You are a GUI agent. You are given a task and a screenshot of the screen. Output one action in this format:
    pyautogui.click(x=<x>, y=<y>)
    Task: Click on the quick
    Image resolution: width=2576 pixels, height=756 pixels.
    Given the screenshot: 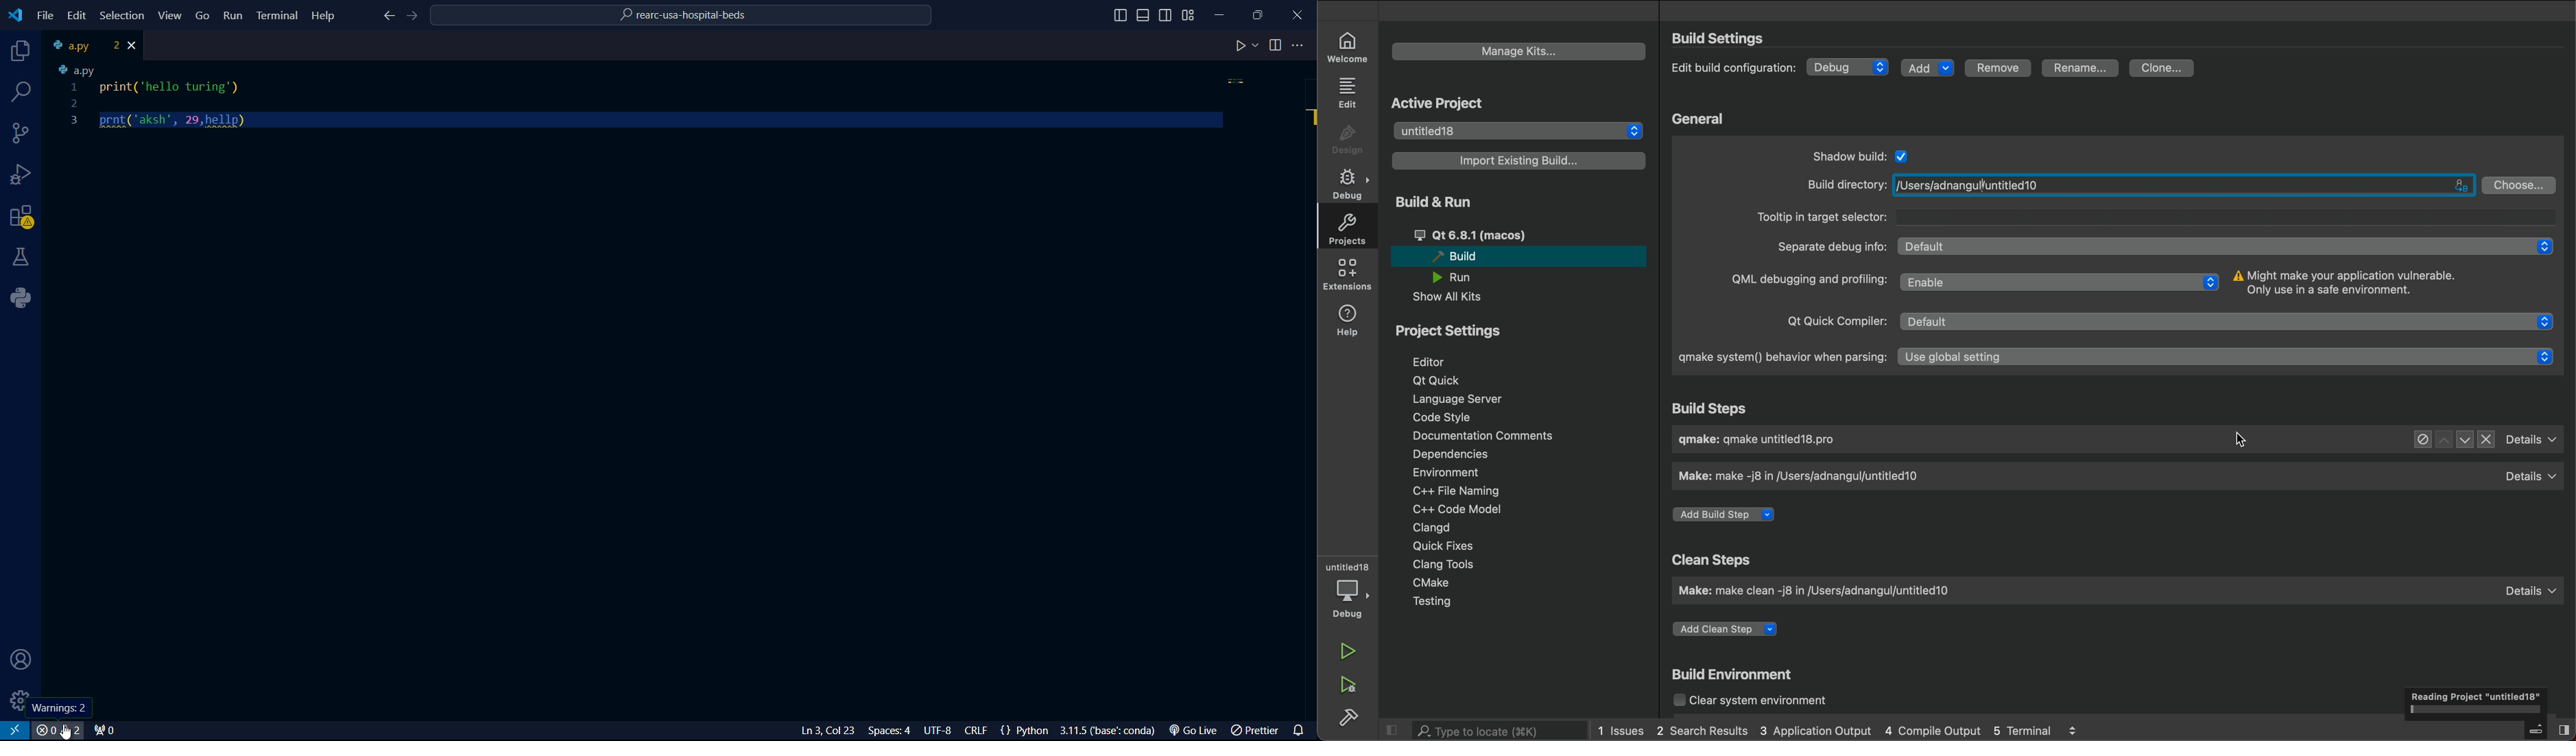 What is the action you would take?
    pyautogui.click(x=1437, y=546)
    